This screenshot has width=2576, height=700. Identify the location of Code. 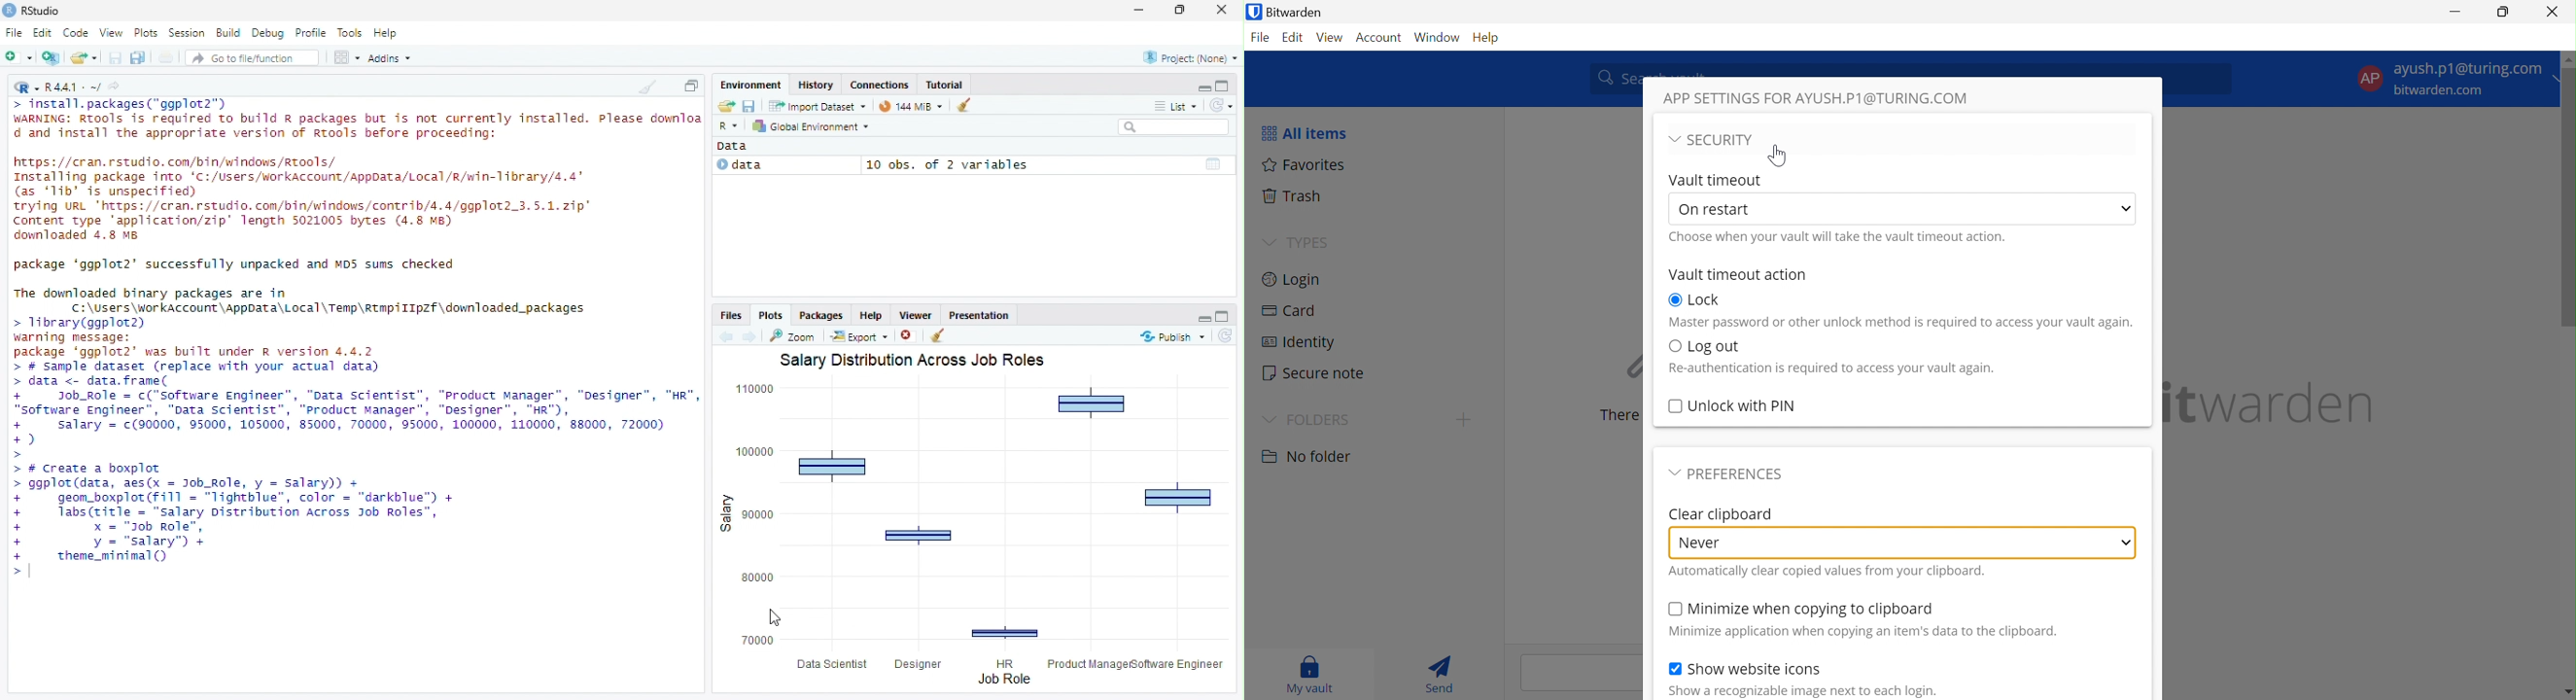
(76, 33).